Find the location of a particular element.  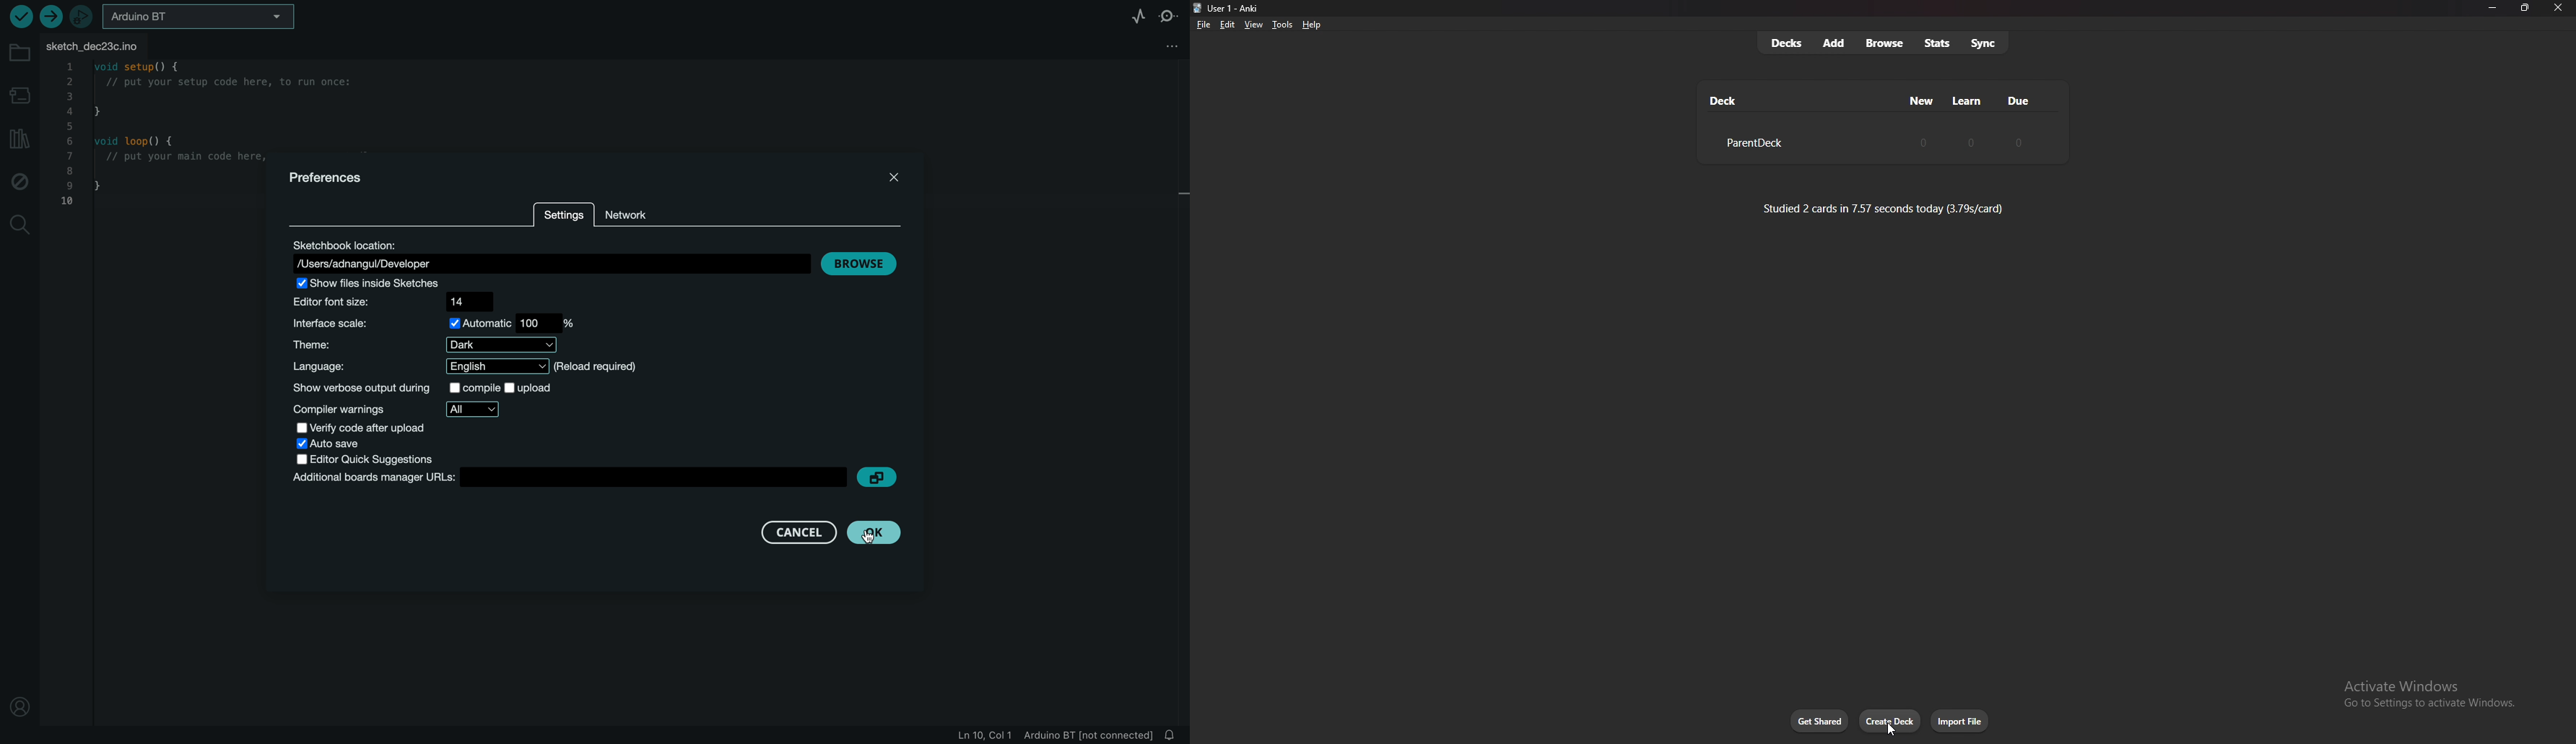

studied 2 cards in 7.57 seconds today (3.79s/card) is located at coordinates (1884, 208).